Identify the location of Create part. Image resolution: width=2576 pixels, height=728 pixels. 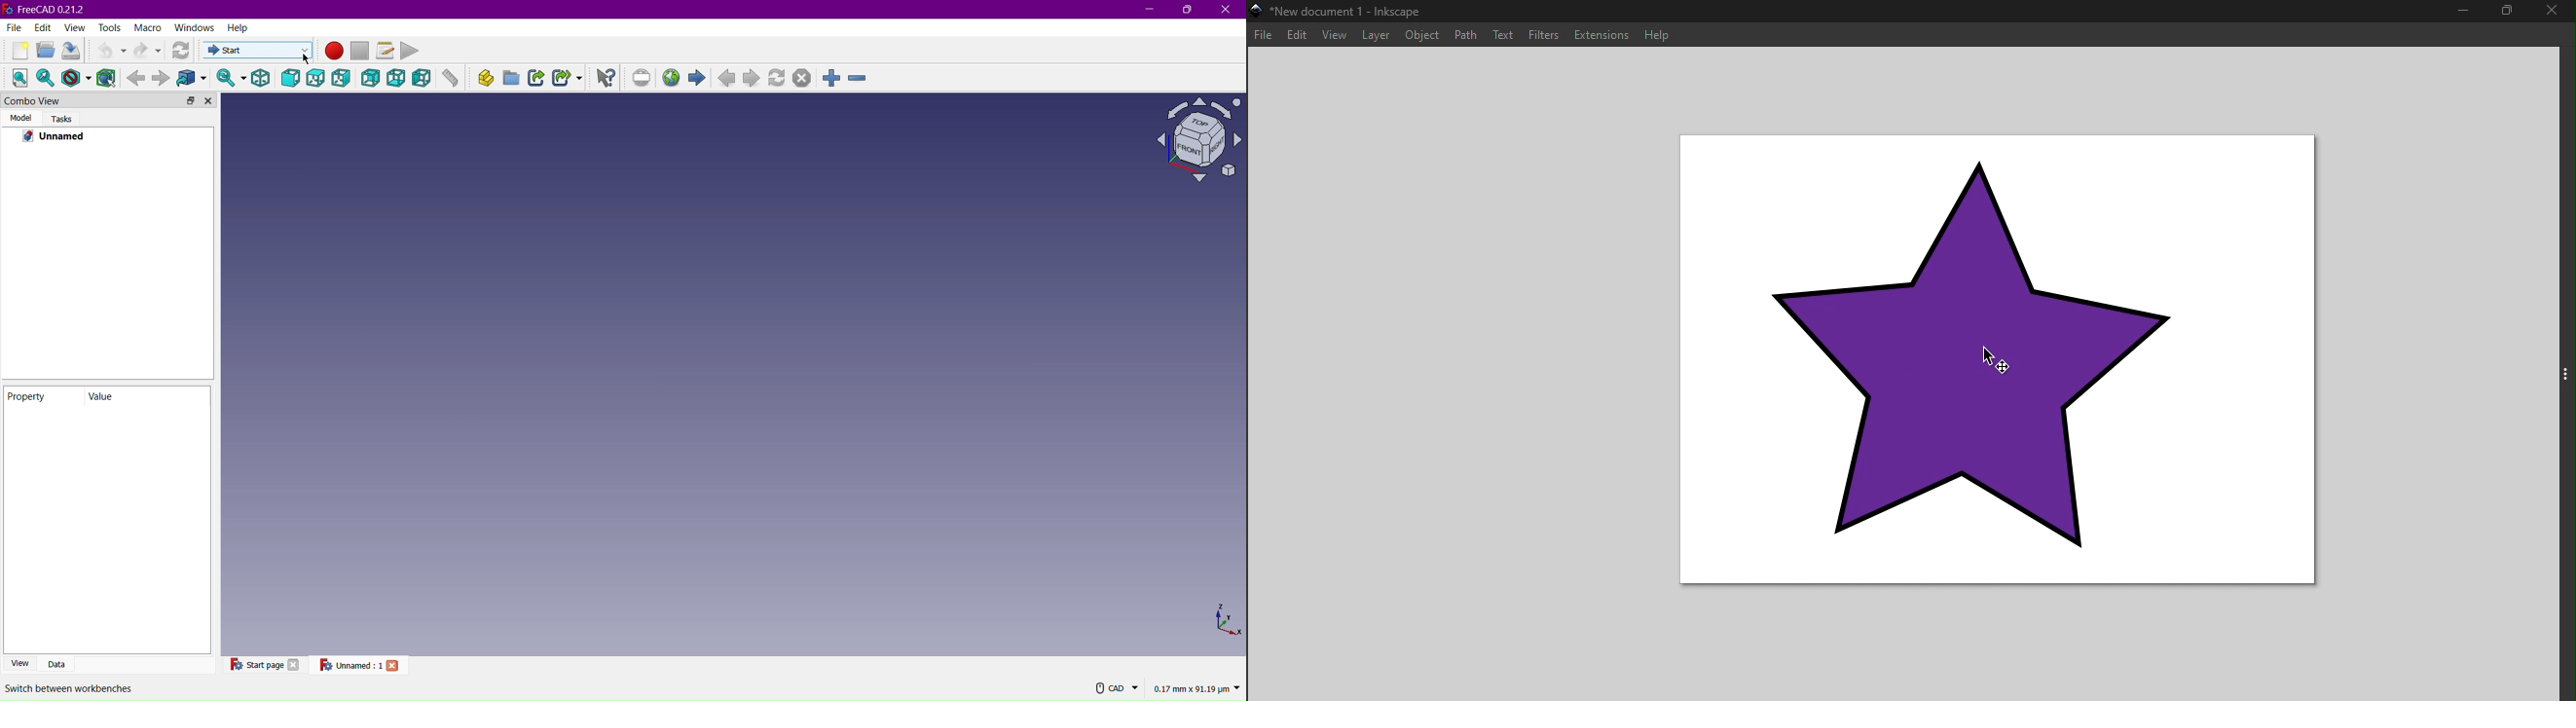
(482, 80).